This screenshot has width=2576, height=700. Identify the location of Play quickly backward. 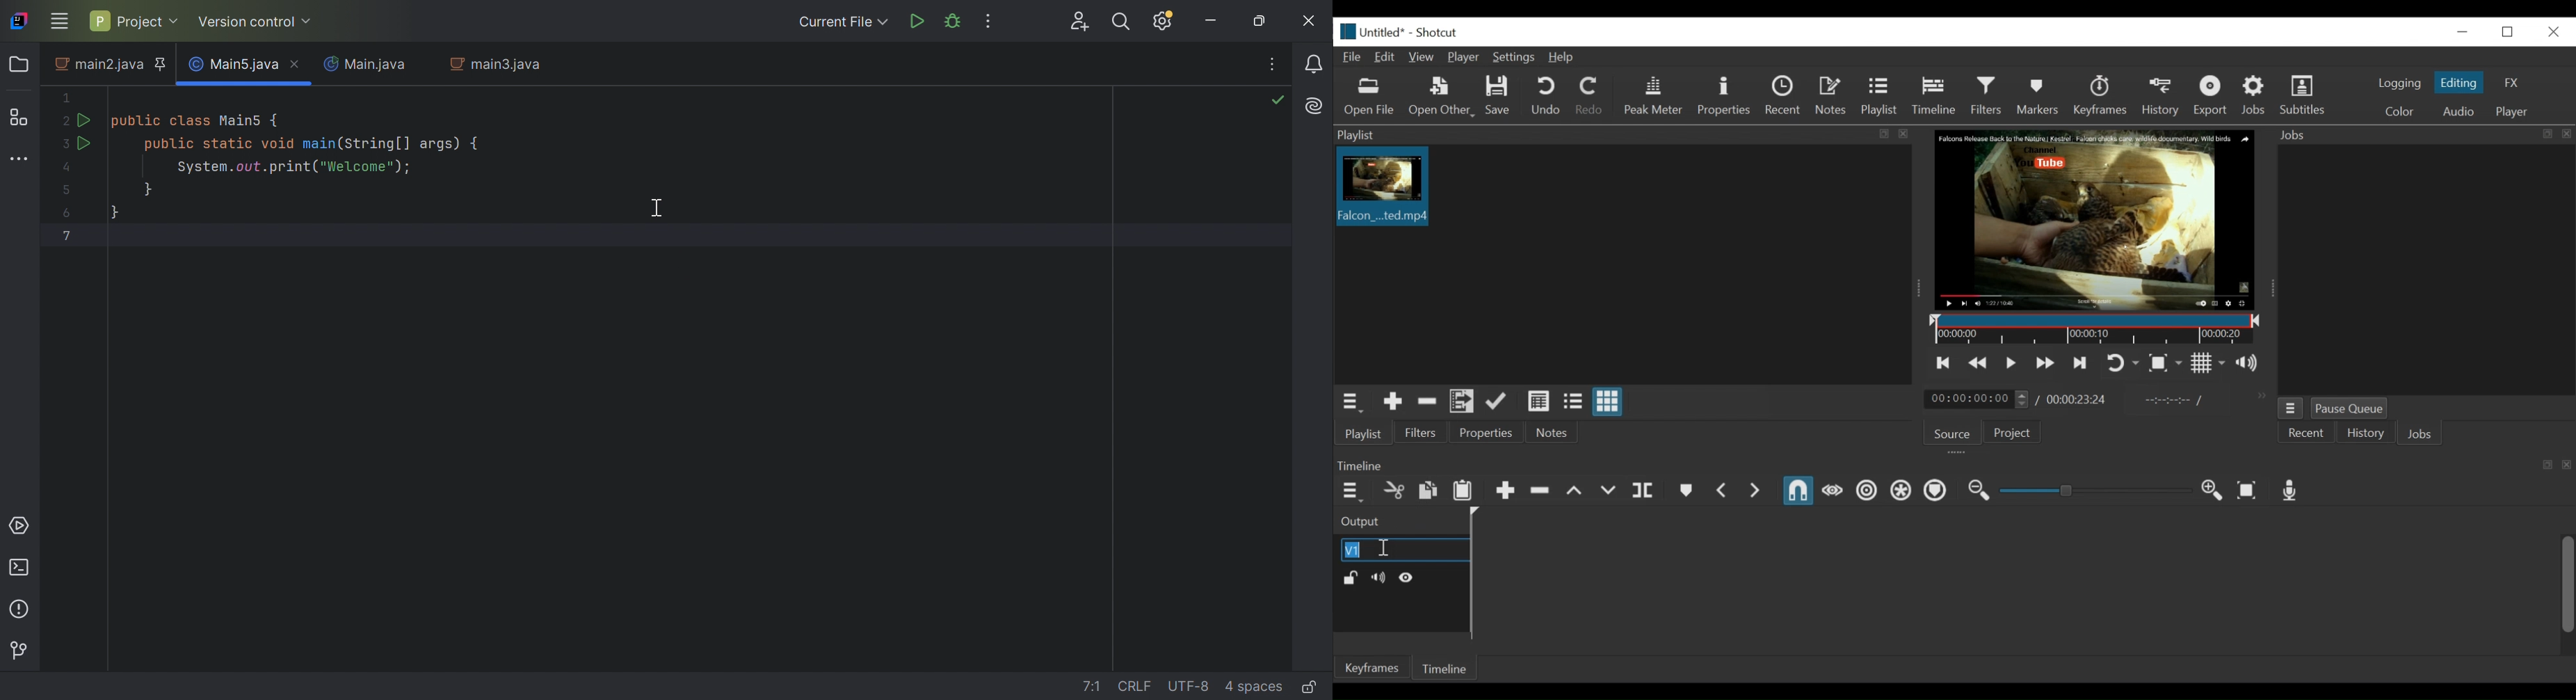
(1979, 363).